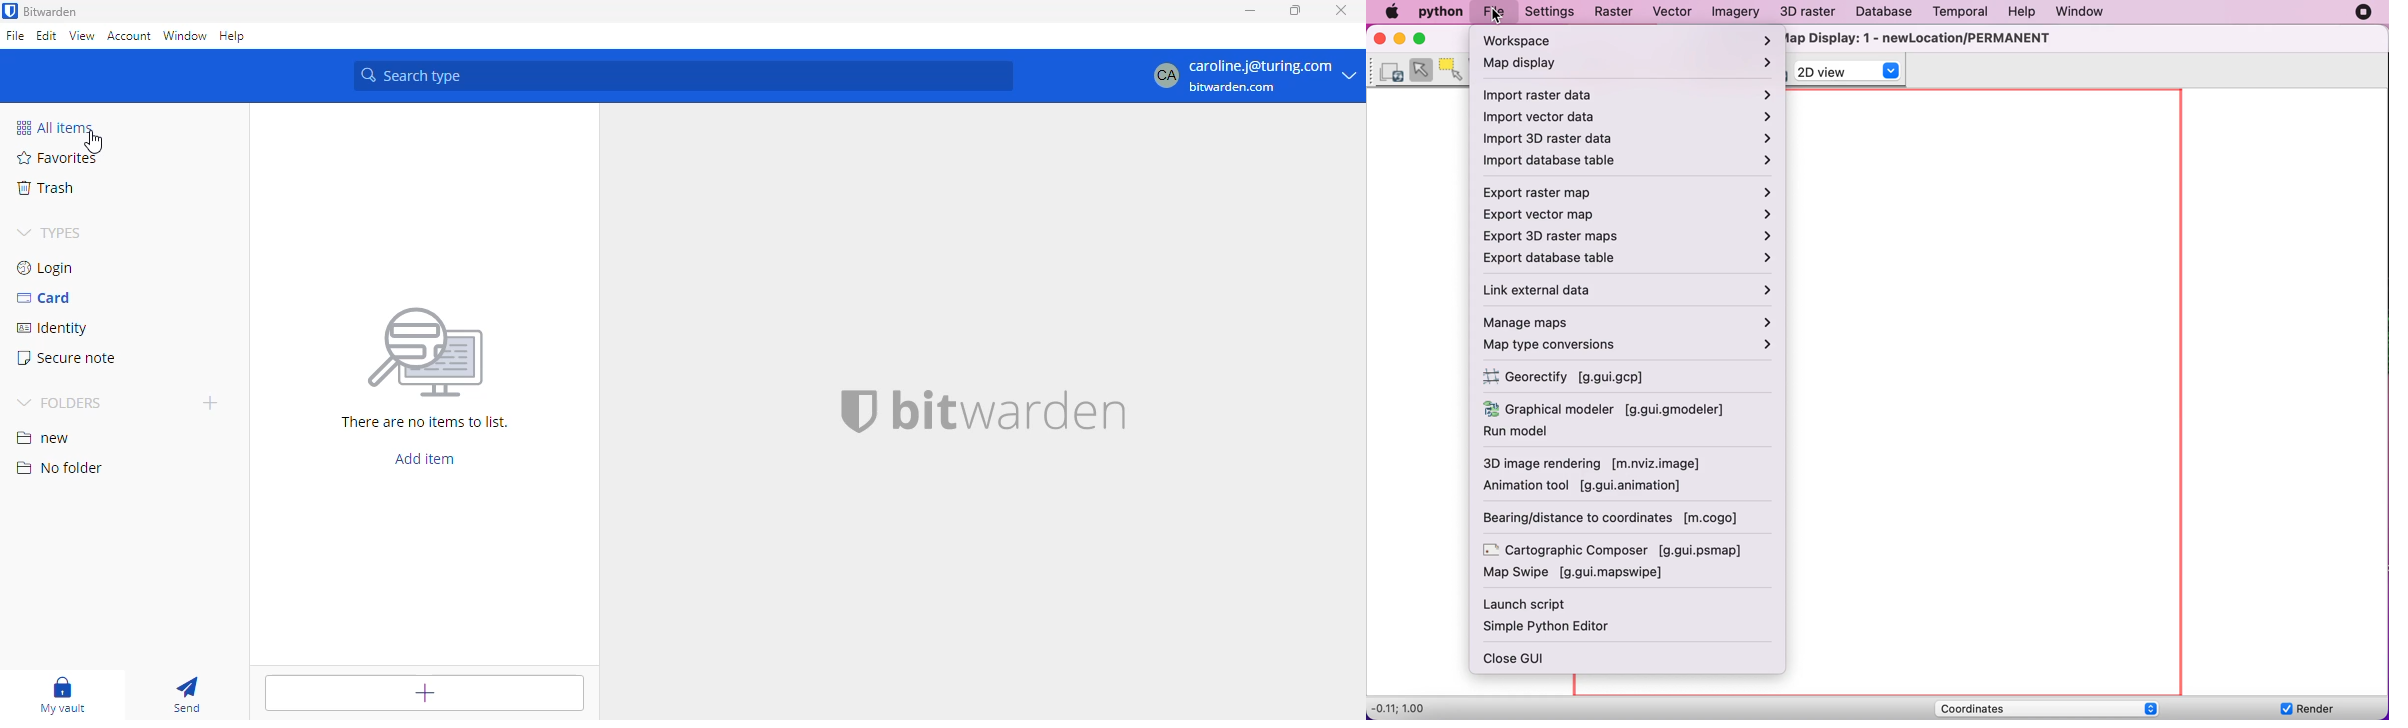 The image size is (2408, 728). Describe the element at coordinates (46, 36) in the screenshot. I see `edit` at that location.